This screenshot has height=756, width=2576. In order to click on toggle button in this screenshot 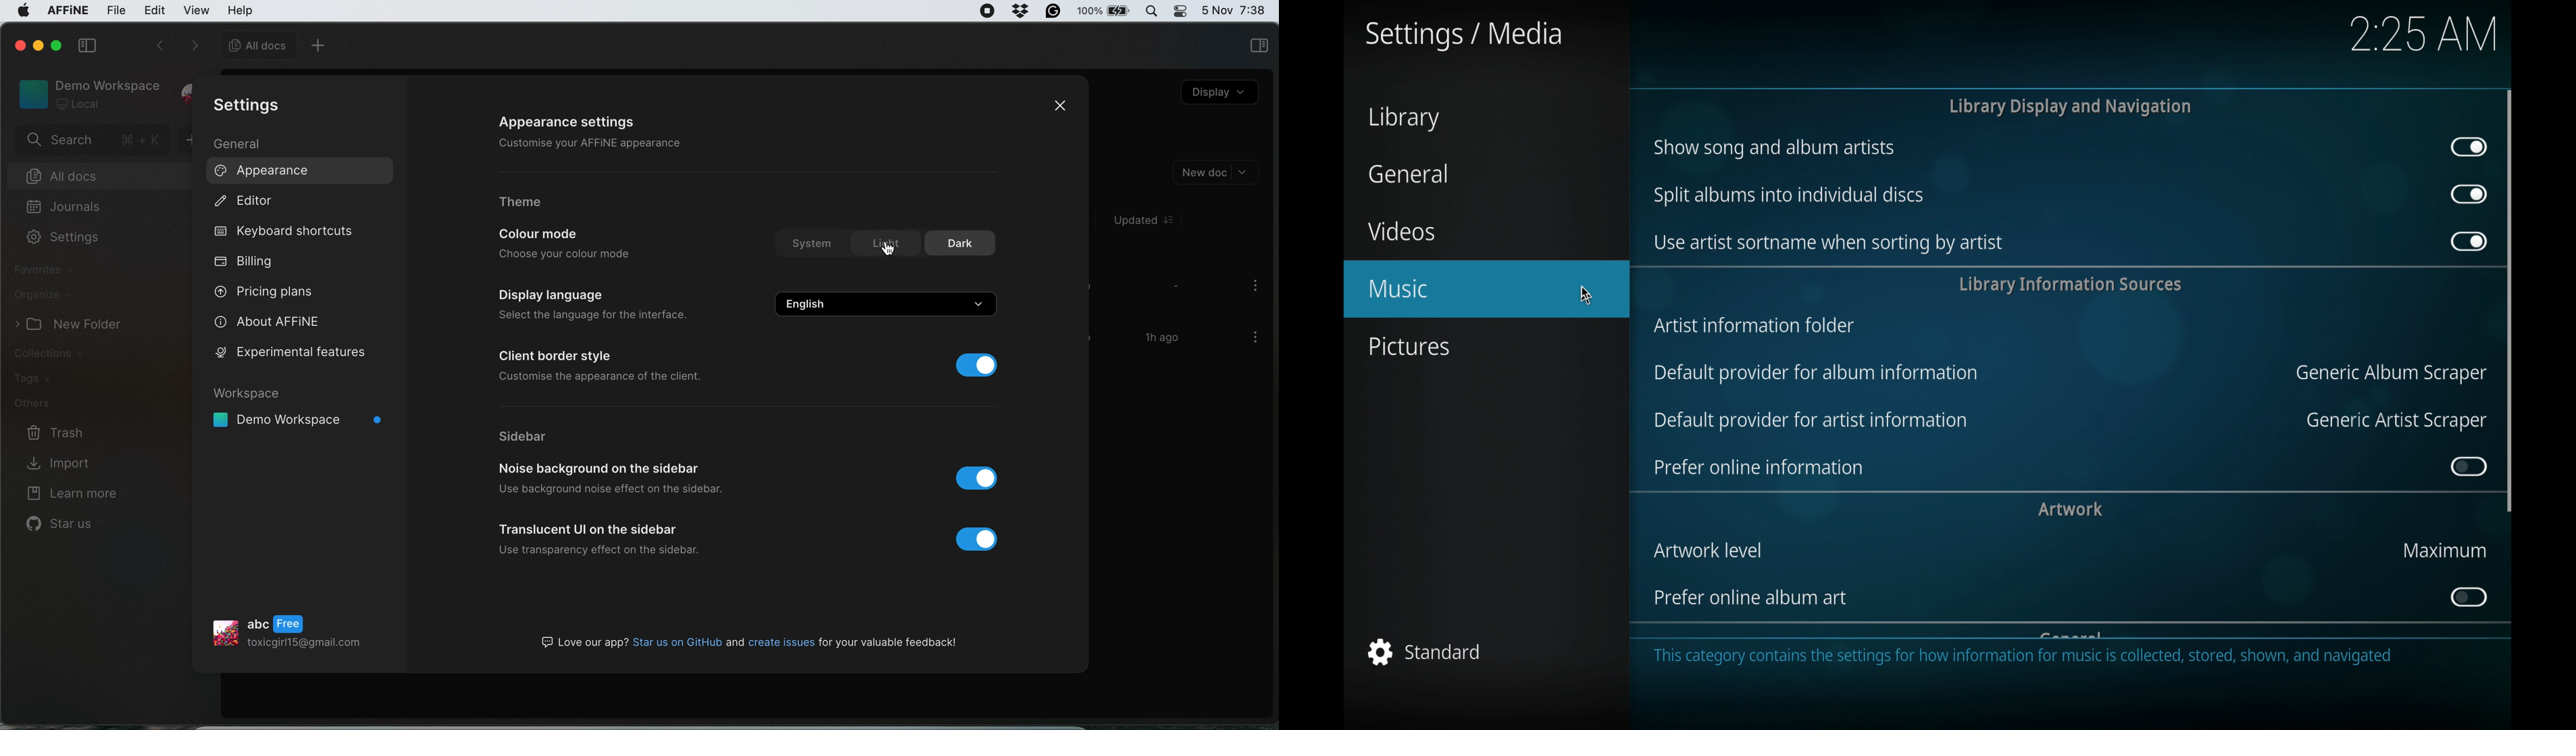, I will do `click(2469, 241)`.